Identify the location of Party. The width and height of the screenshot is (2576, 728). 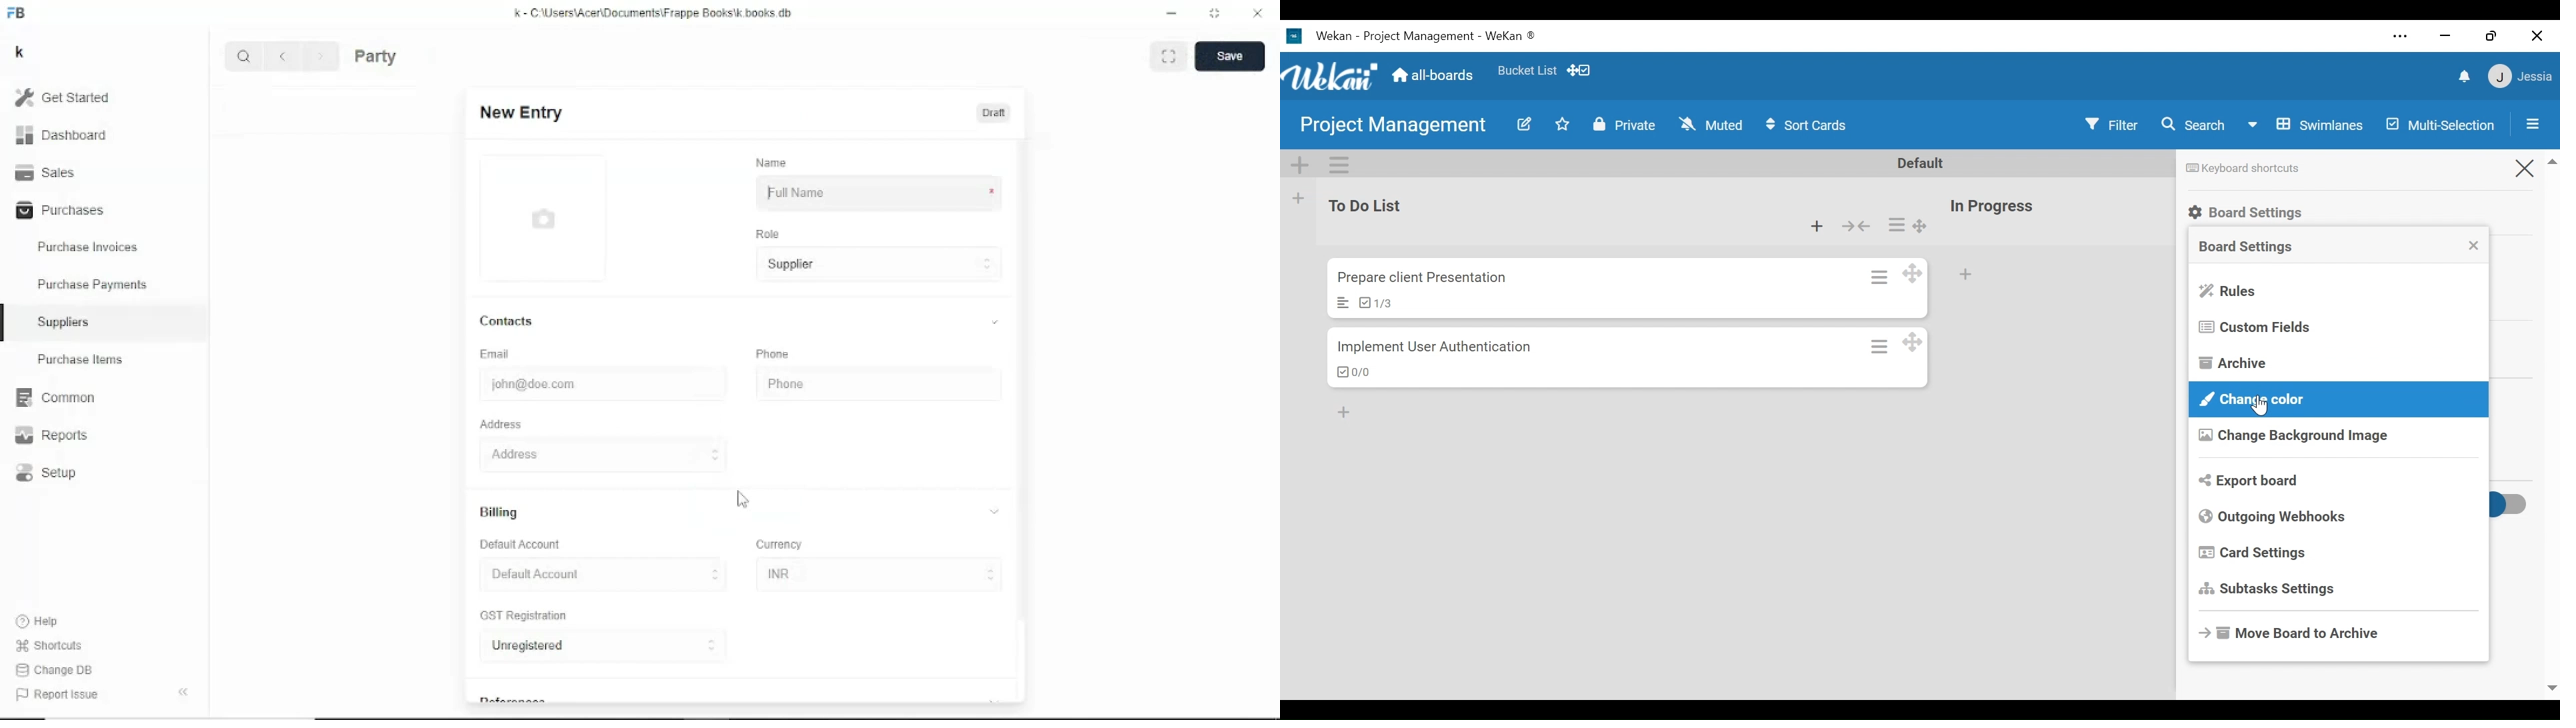
(376, 56).